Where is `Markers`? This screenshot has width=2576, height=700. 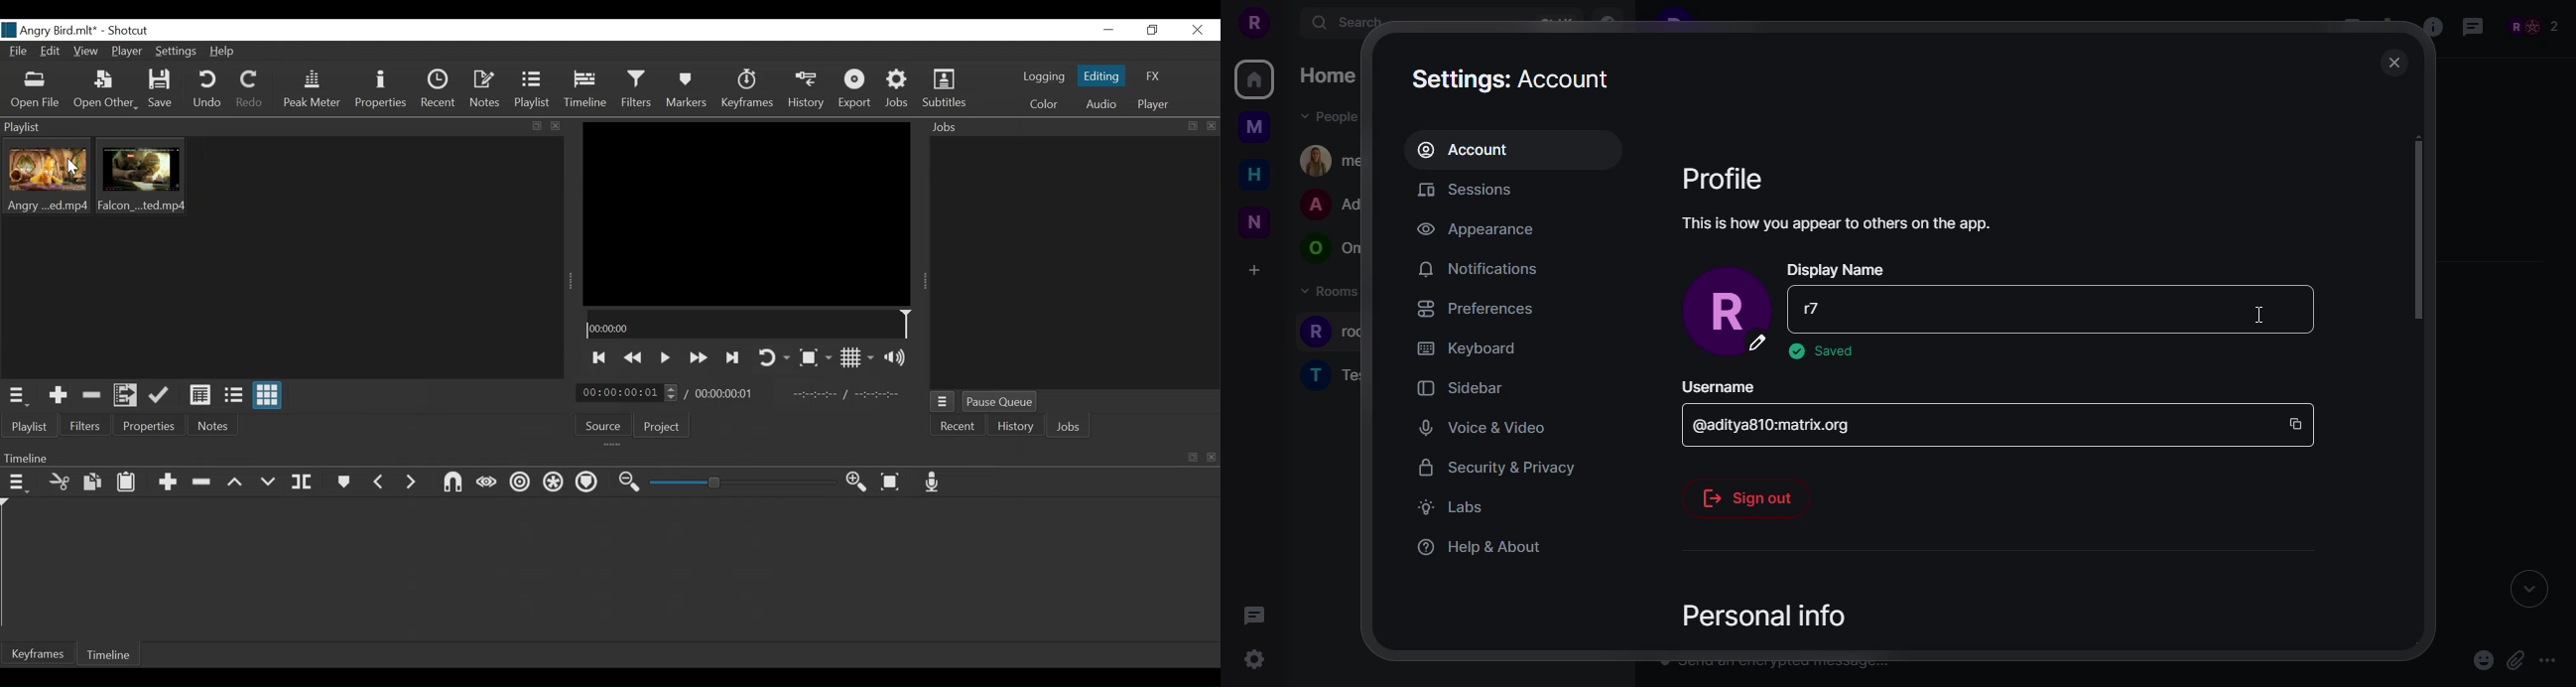
Markers is located at coordinates (686, 89).